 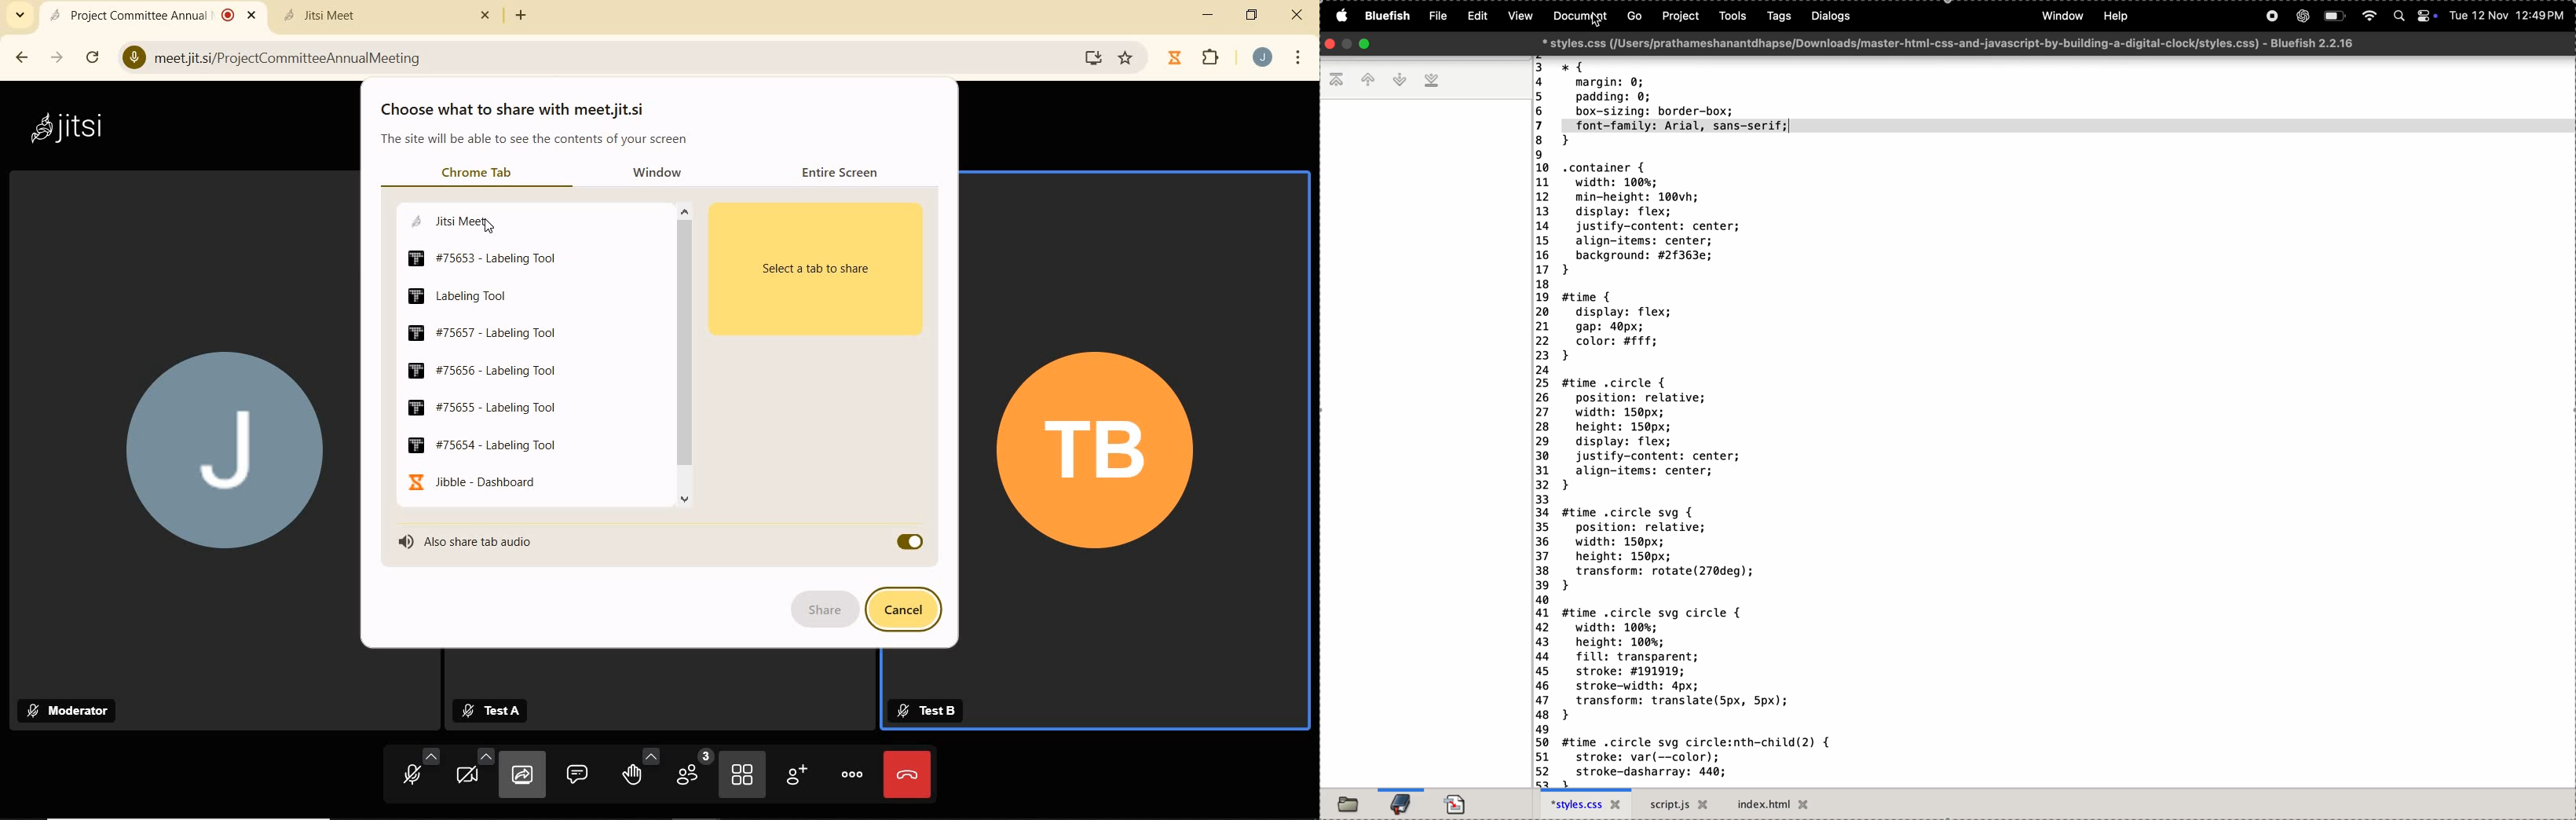 What do you see at coordinates (2370, 16) in the screenshot?
I see `wifi` at bounding box center [2370, 16].